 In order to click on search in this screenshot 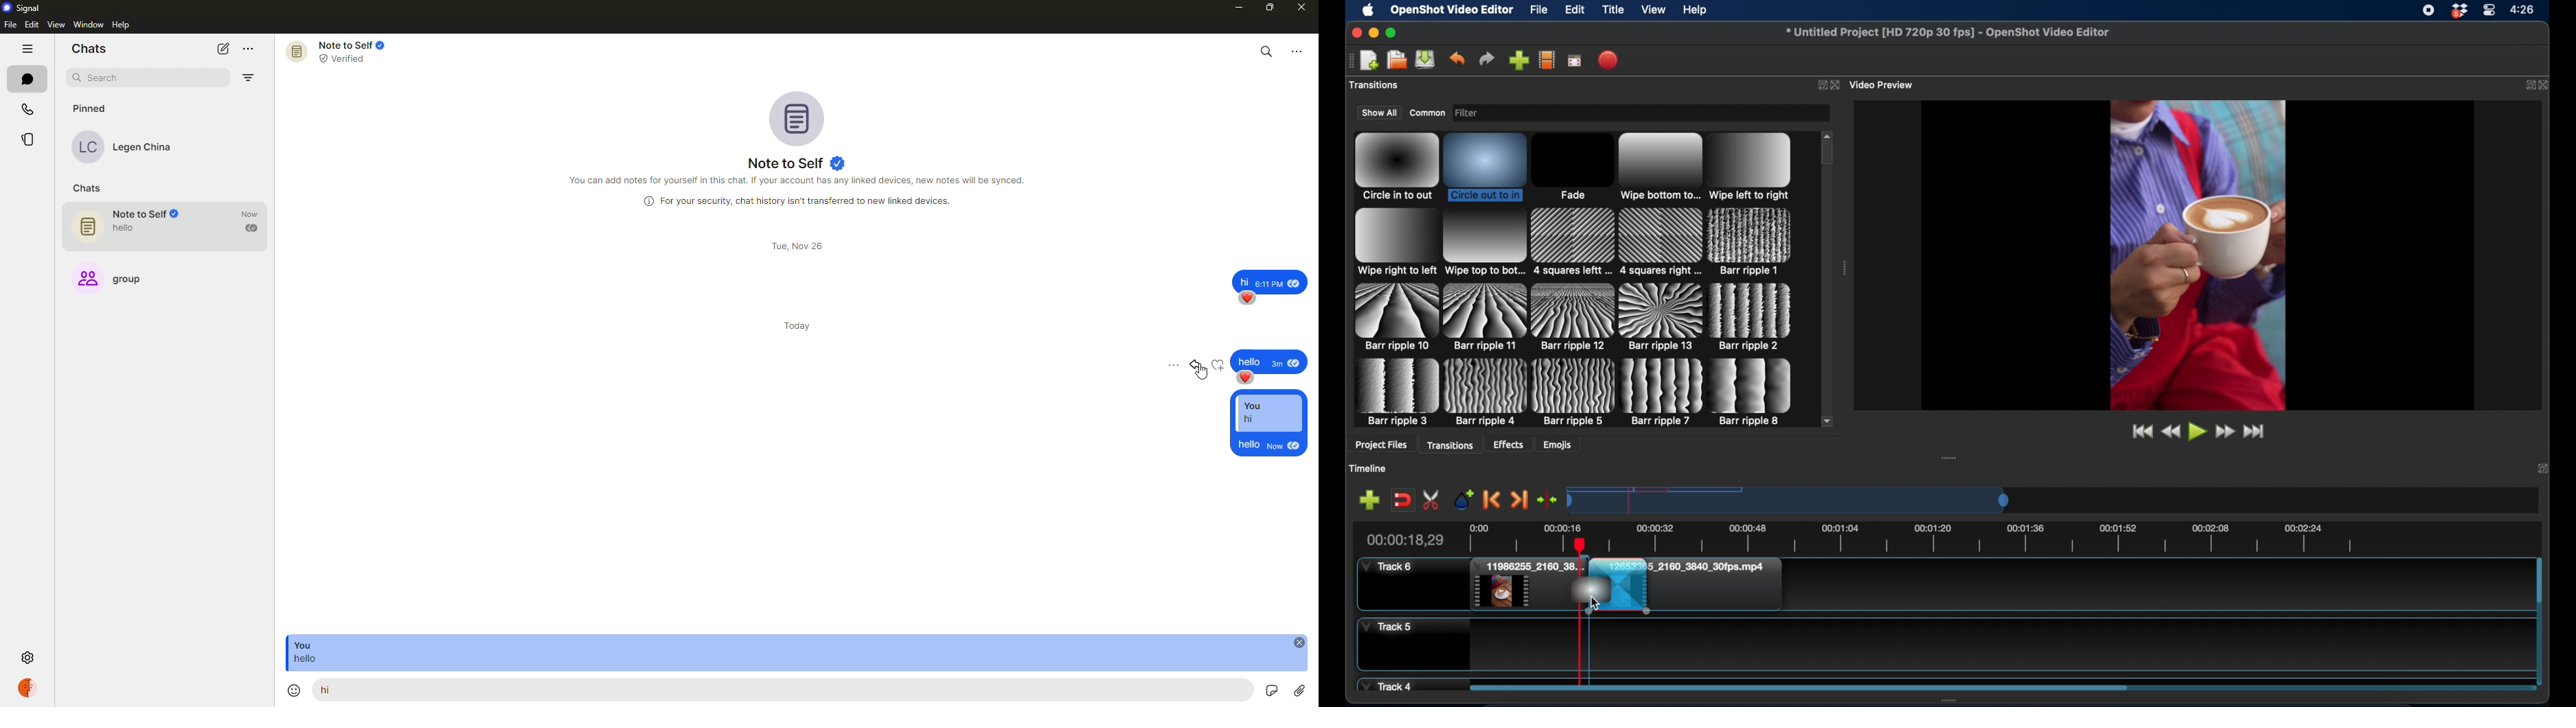, I will do `click(128, 76)`.